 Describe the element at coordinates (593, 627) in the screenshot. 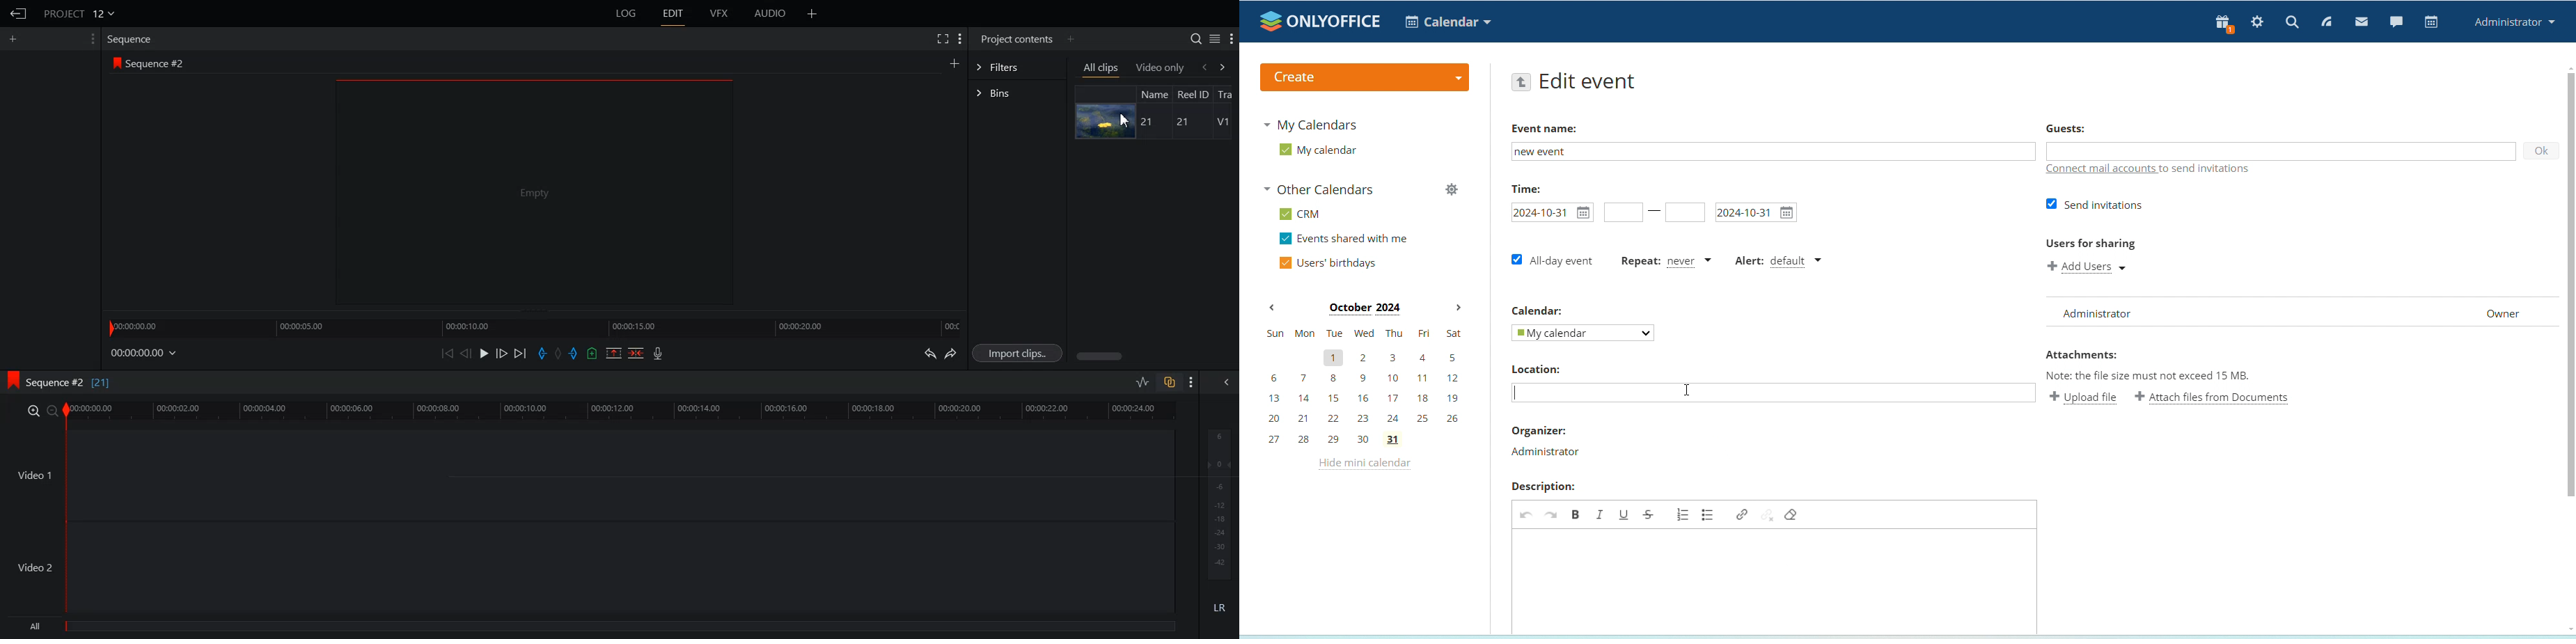

I see `All` at that location.